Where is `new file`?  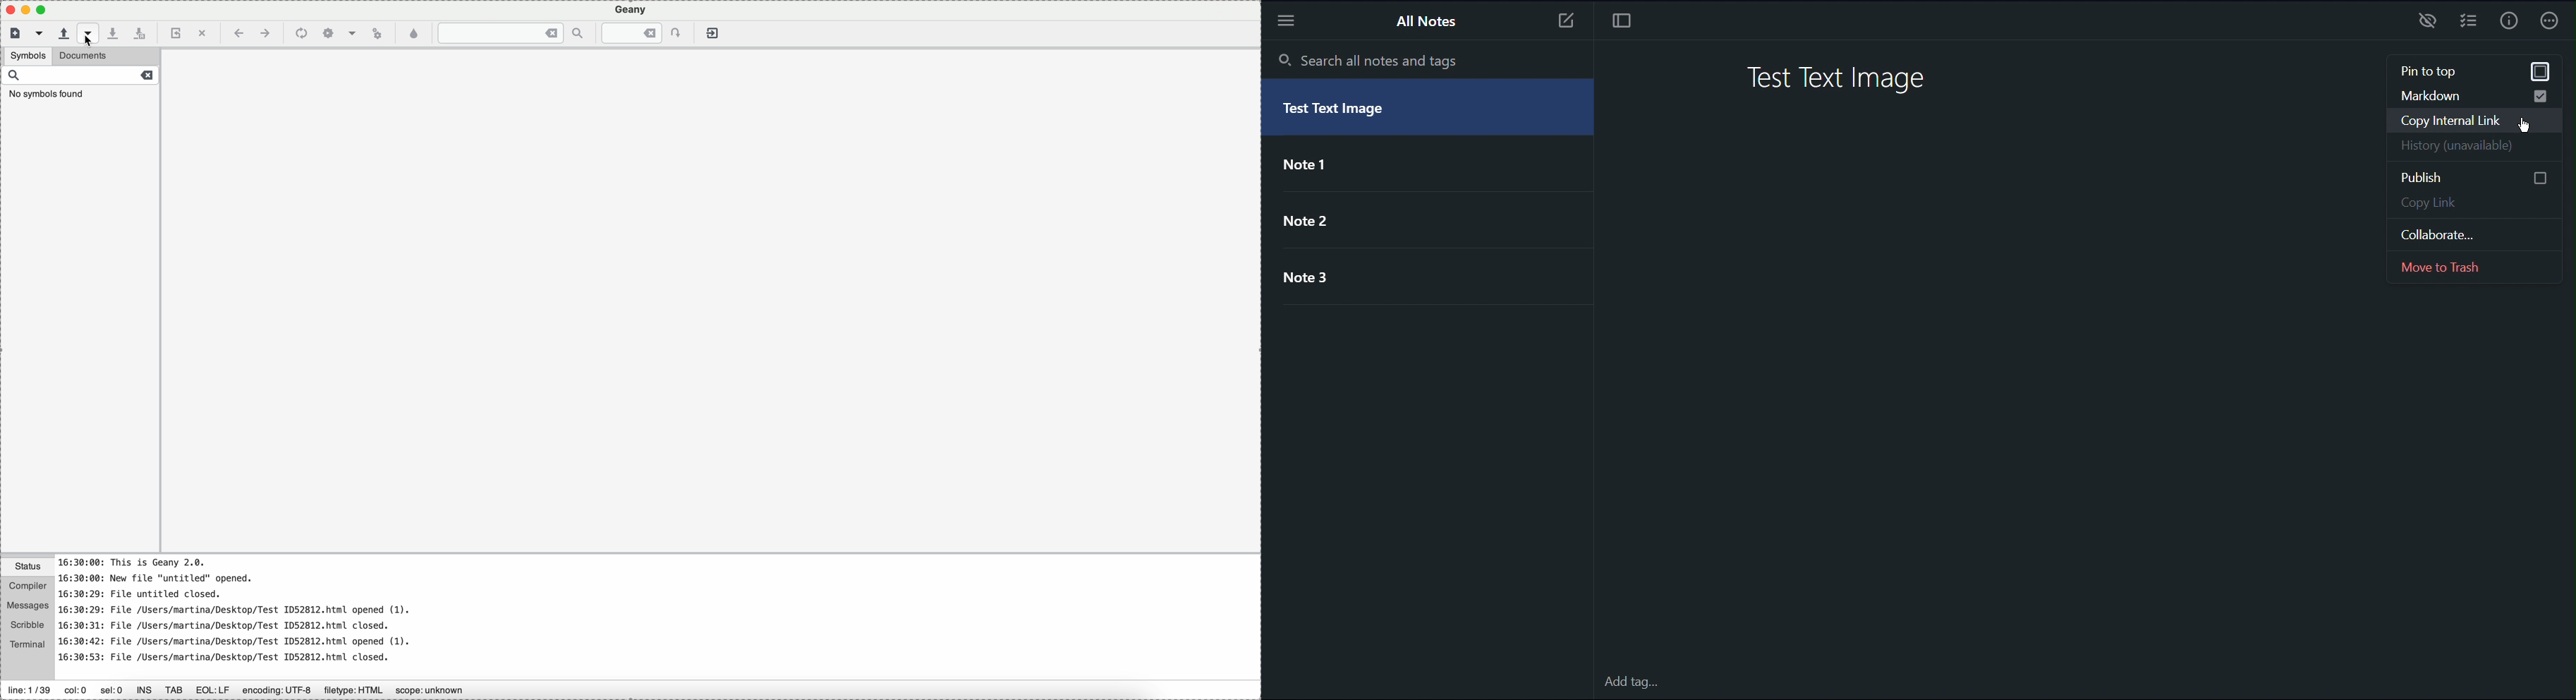
new file is located at coordinates (14, 34).